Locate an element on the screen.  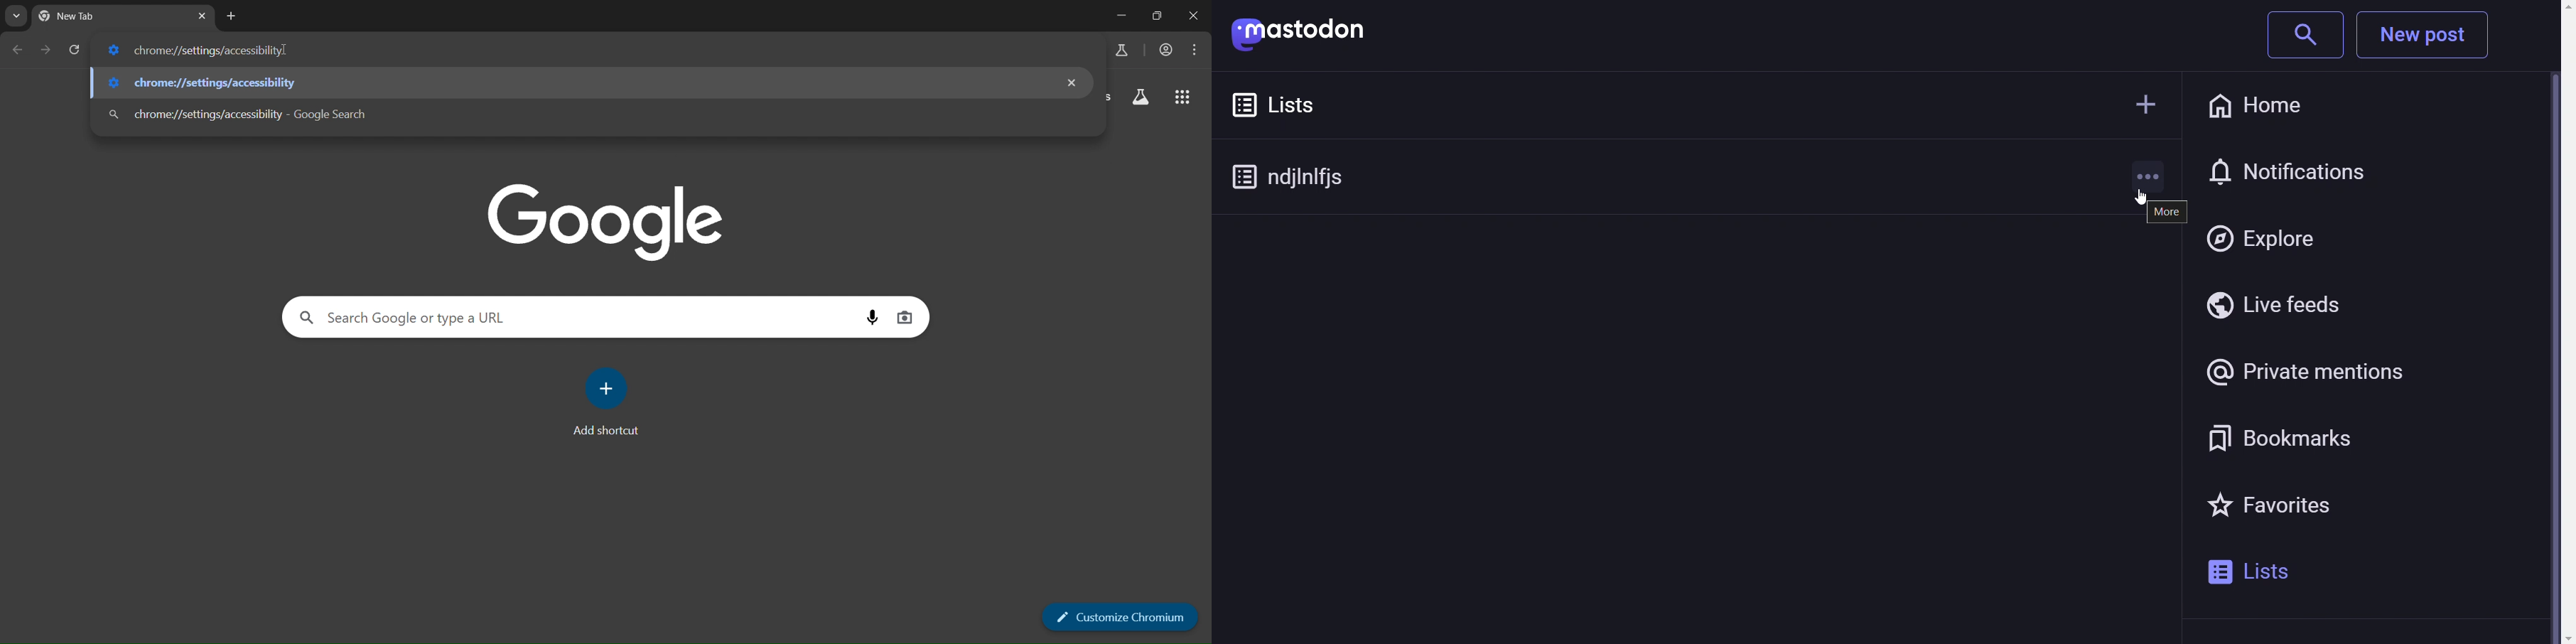
favorites is located at coordinates (2268, 509).